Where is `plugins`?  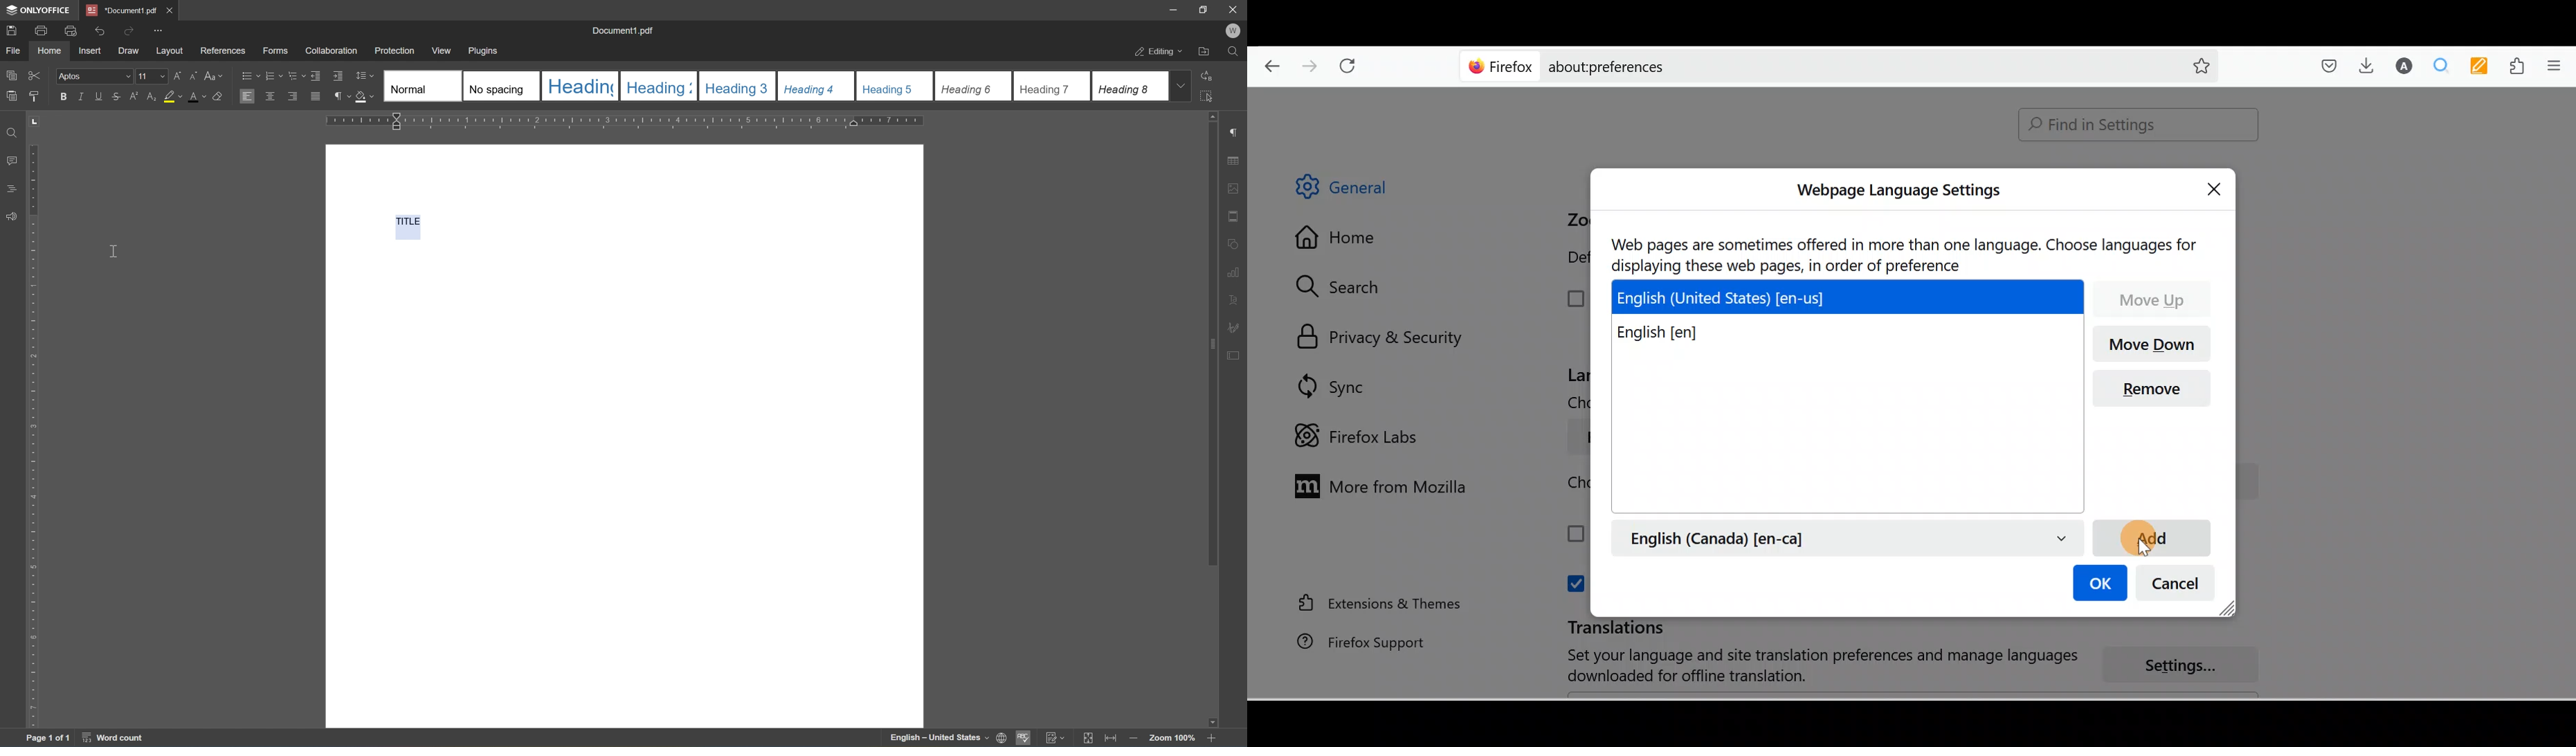 plugins is located at coordinates (484, 51).